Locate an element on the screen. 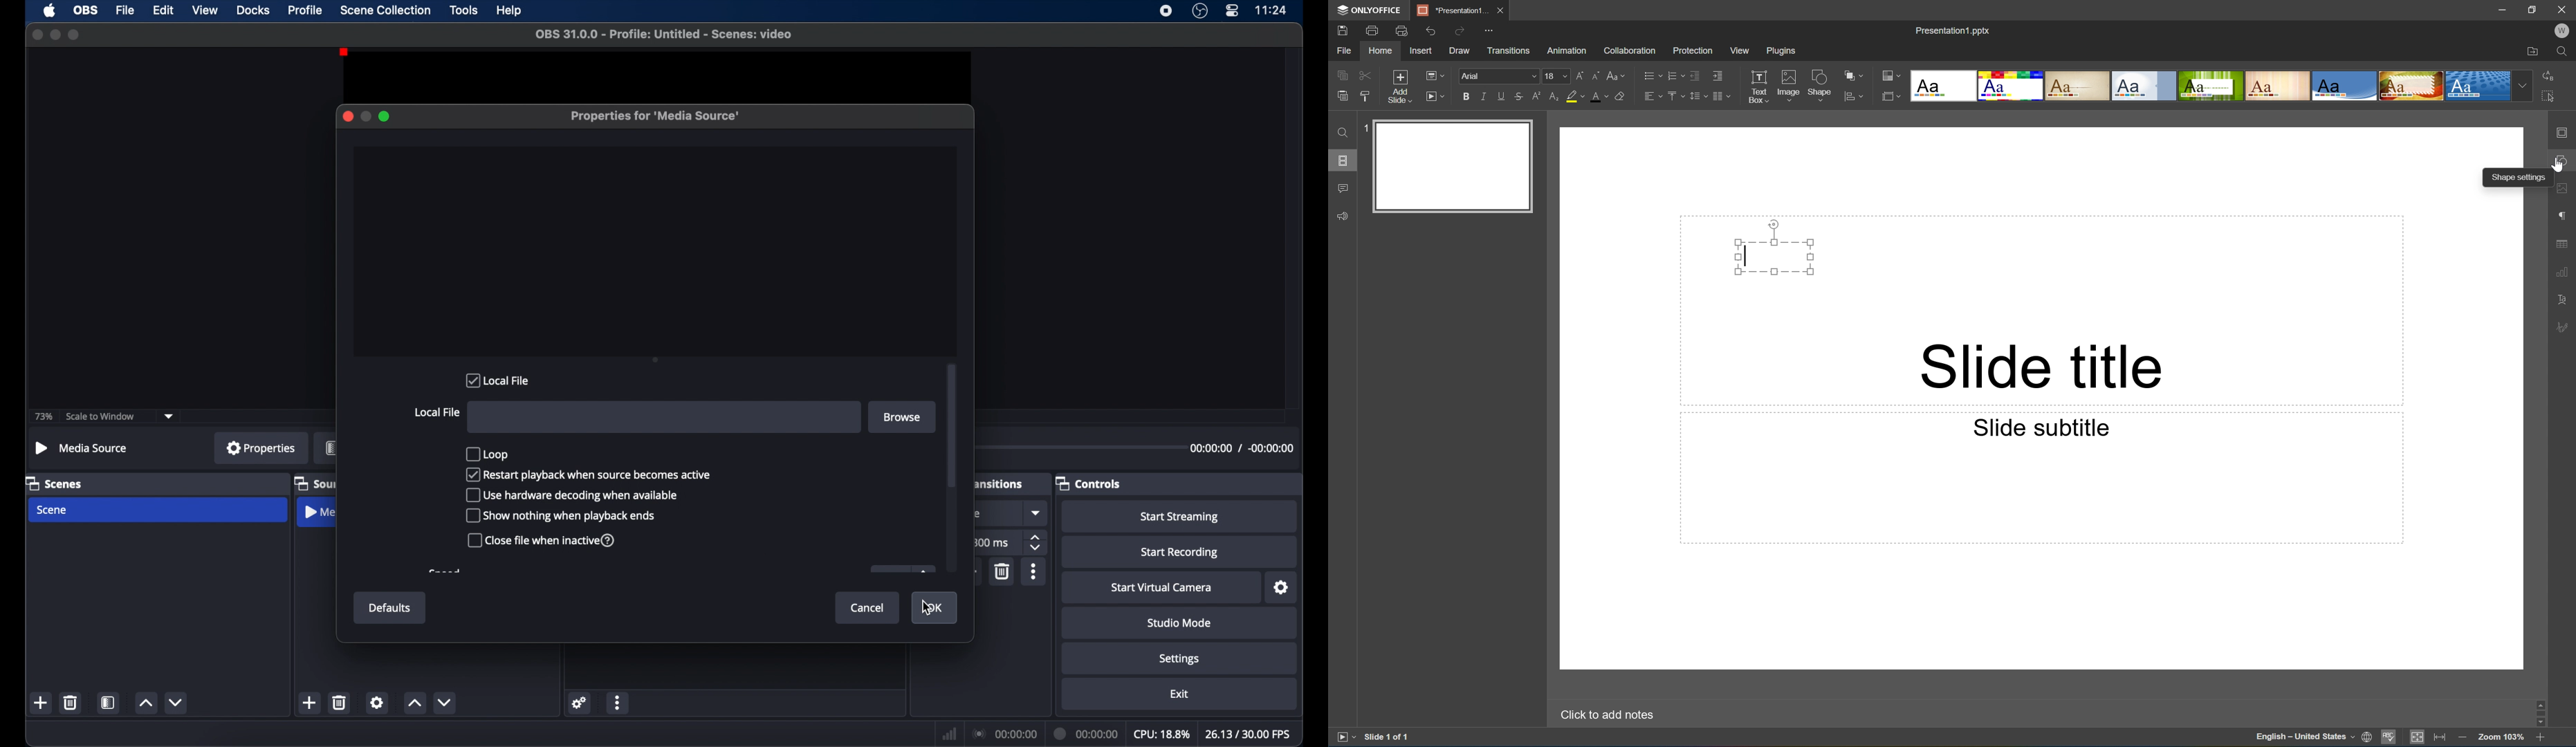  Replace is located at coordinates (2549, 74).